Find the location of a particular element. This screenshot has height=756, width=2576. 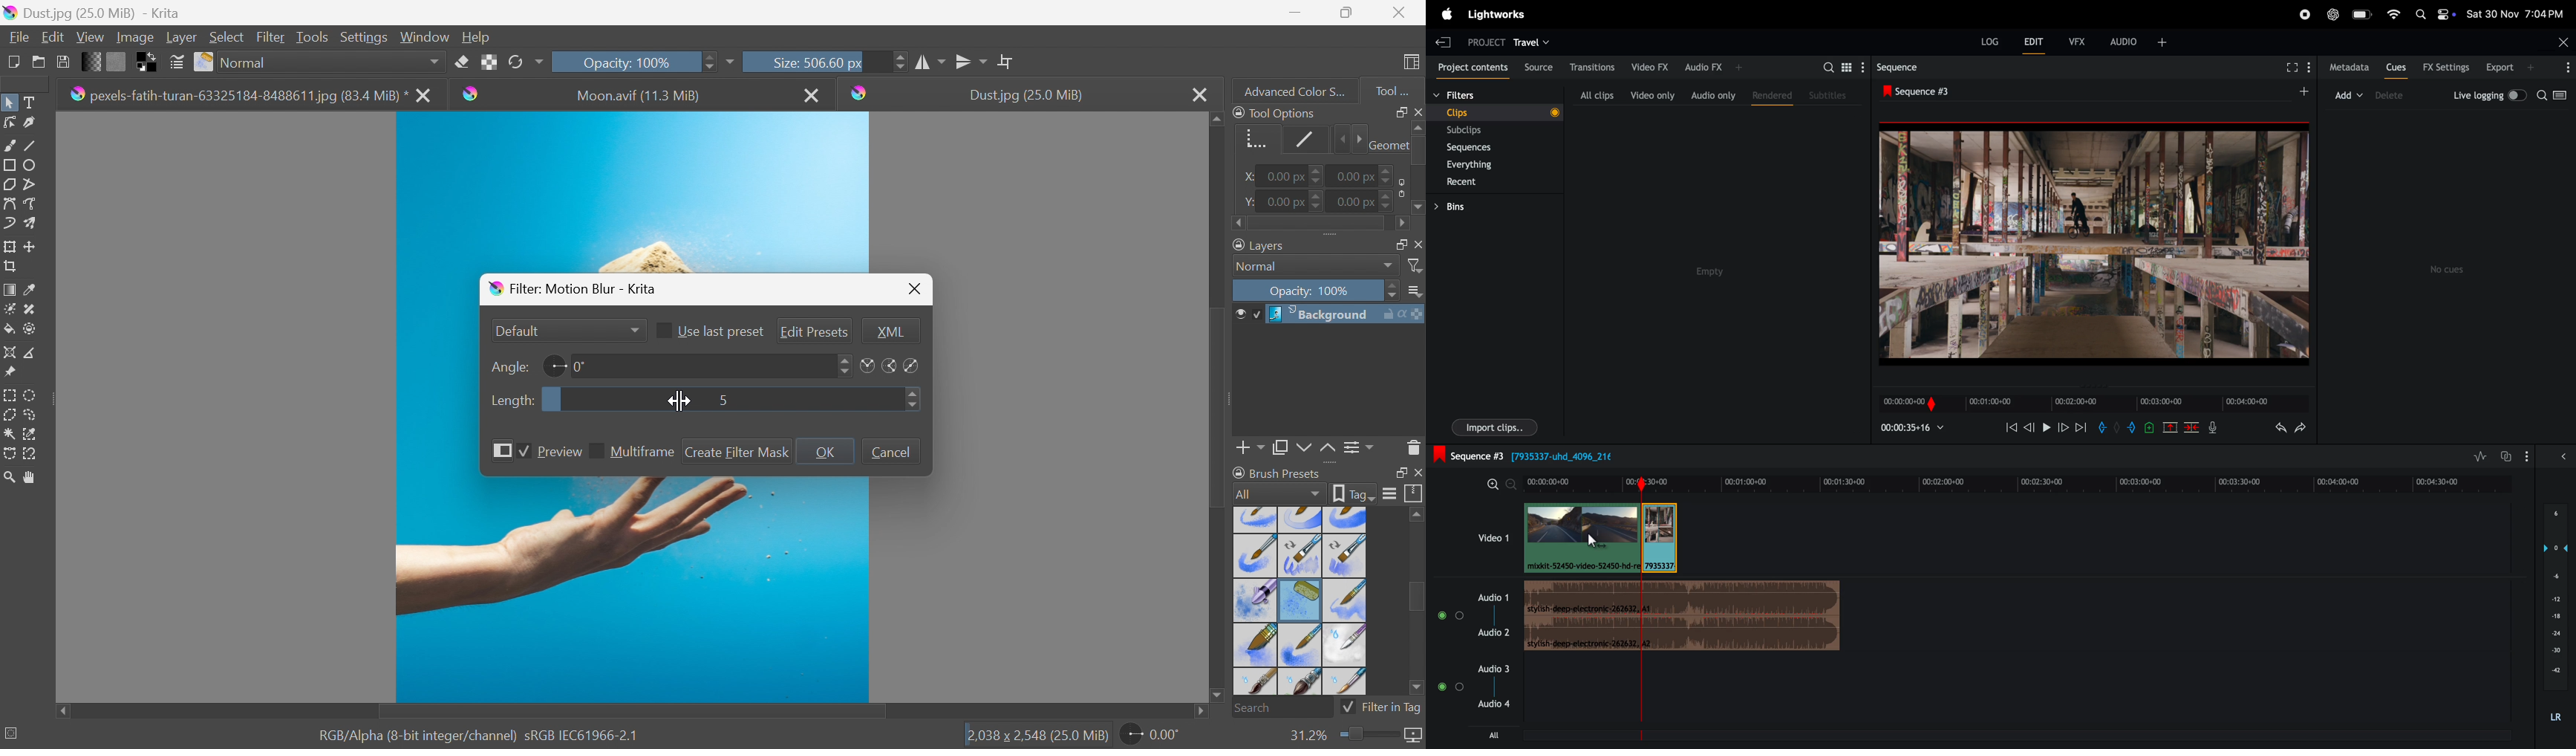

Angles is located at coordinates (890, 366).